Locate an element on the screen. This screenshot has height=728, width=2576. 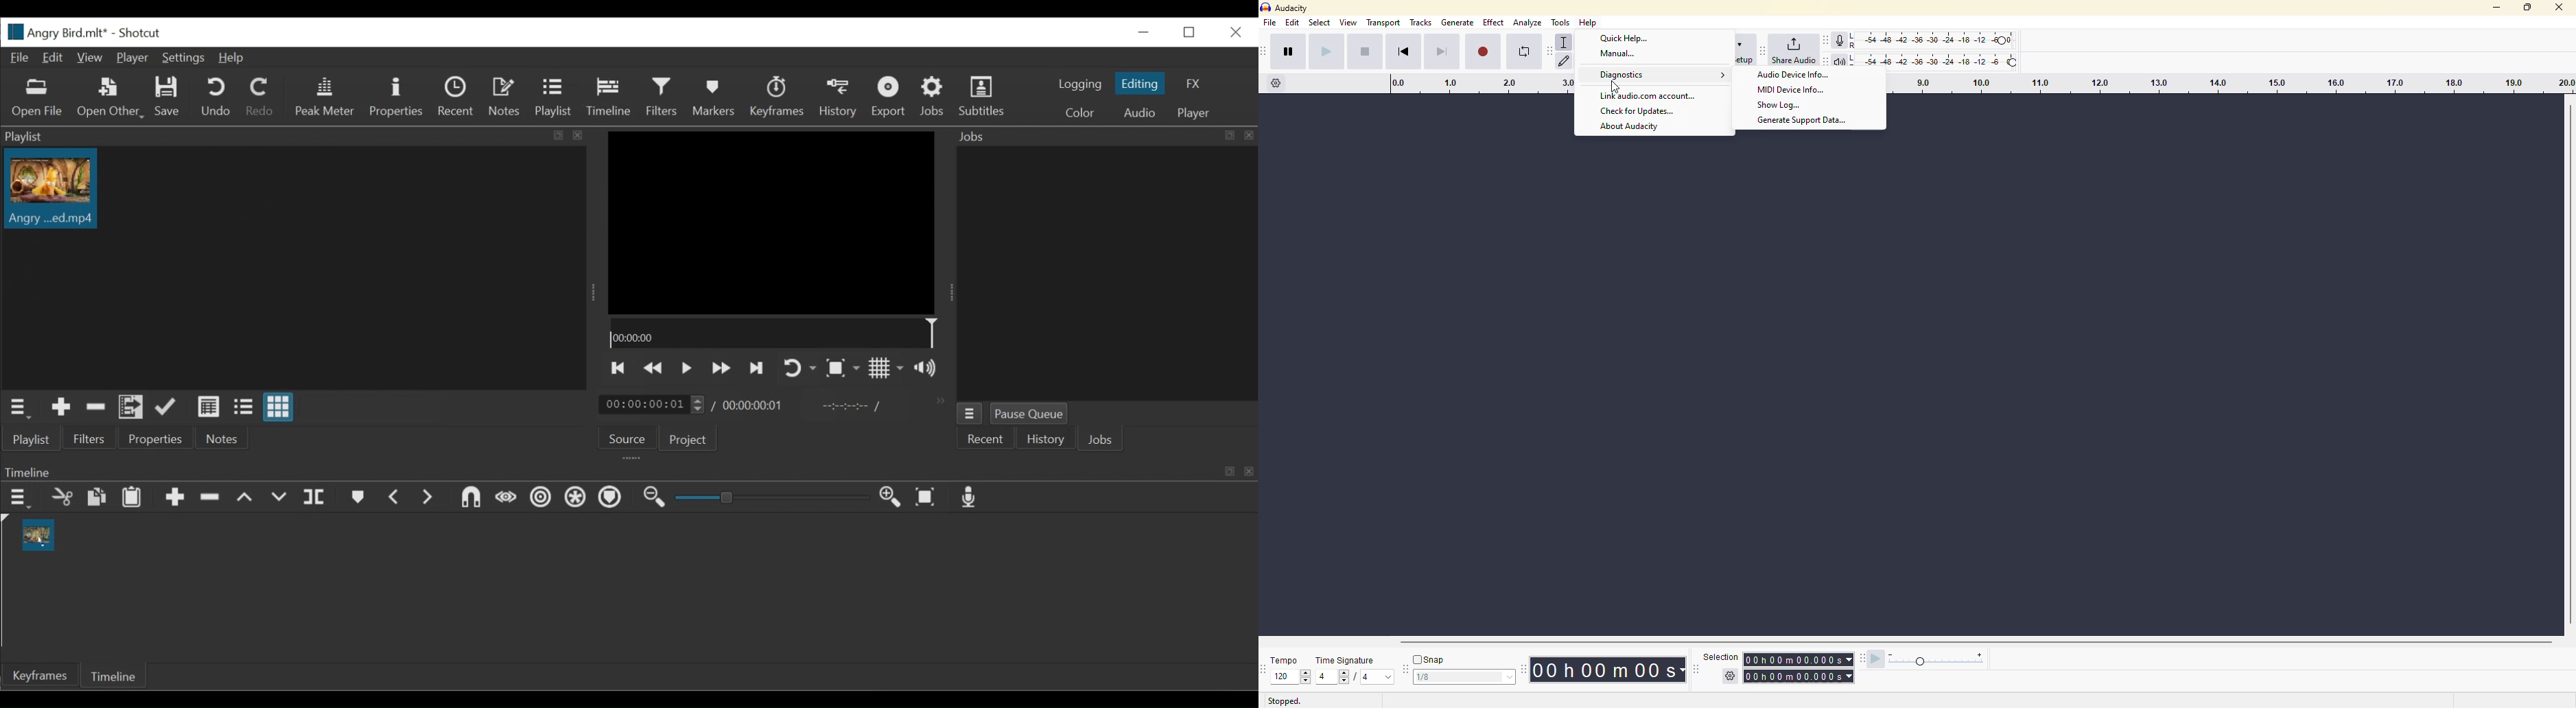
Jobs is located at coordinates (1103, 439).